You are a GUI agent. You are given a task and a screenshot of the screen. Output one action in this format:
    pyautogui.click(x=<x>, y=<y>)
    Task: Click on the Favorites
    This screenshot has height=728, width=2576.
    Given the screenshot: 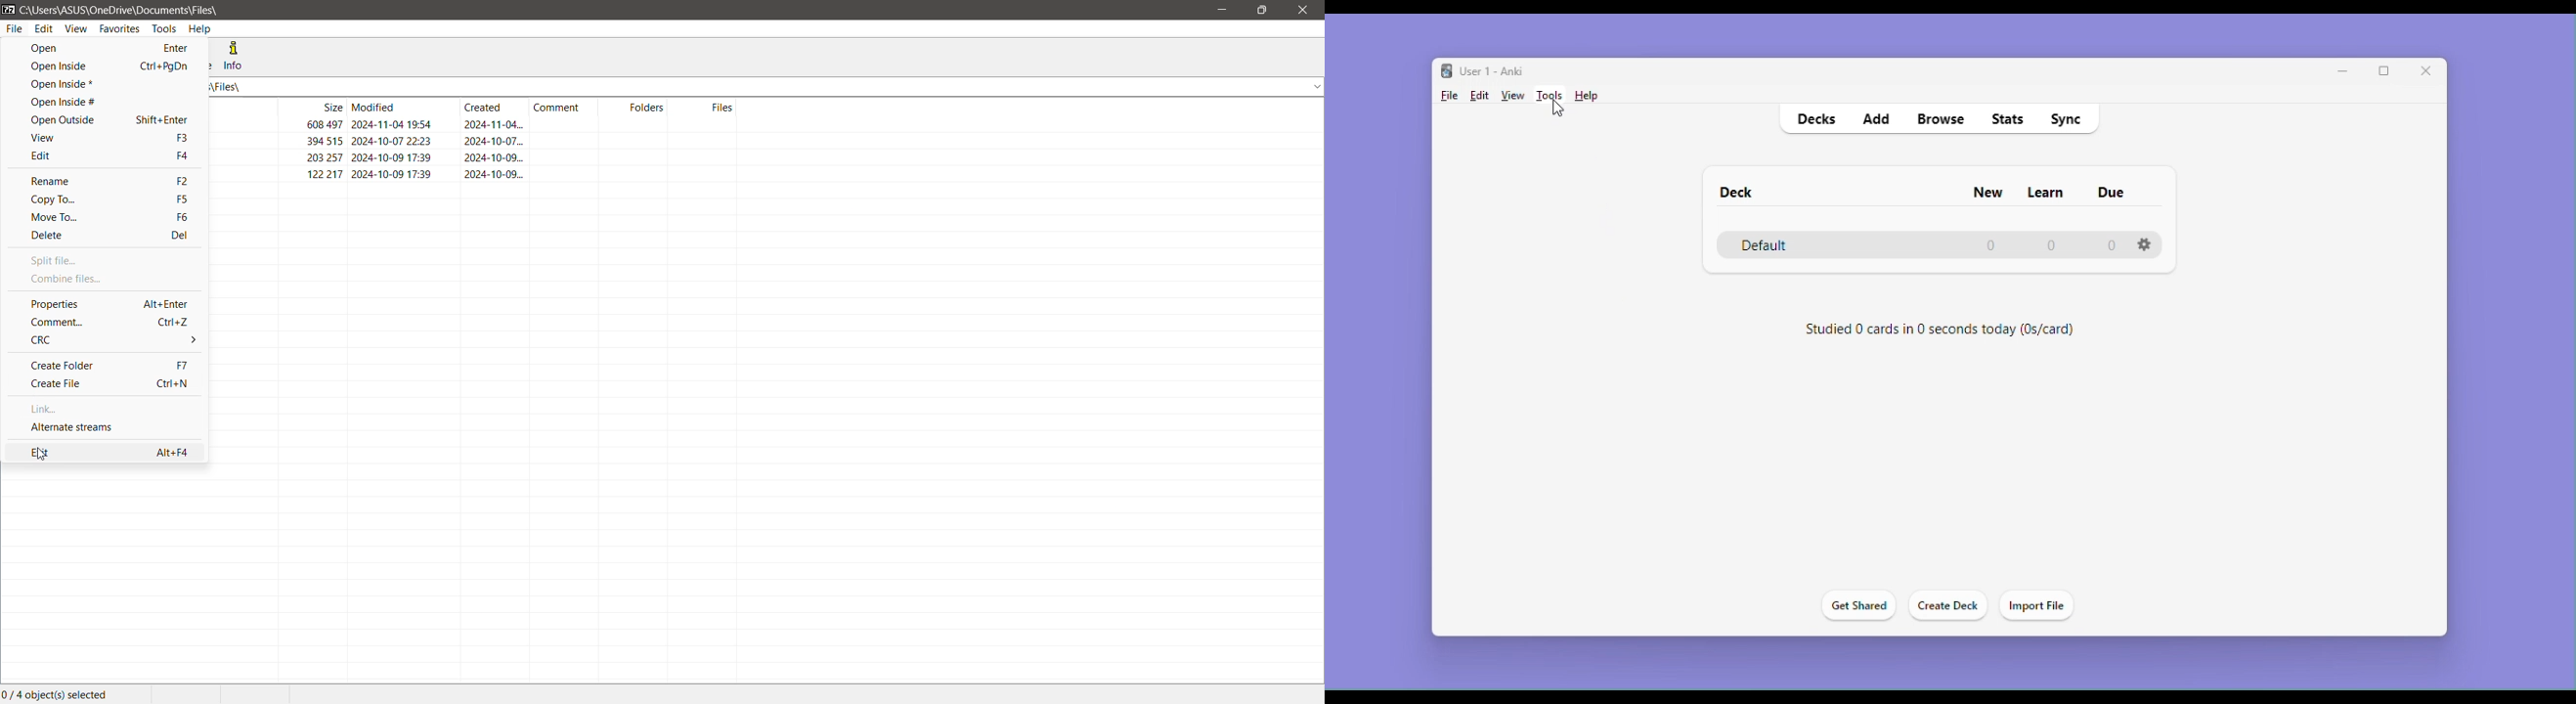 What is the action you would take?
    pyautogui.click(x=121, y=30)
    